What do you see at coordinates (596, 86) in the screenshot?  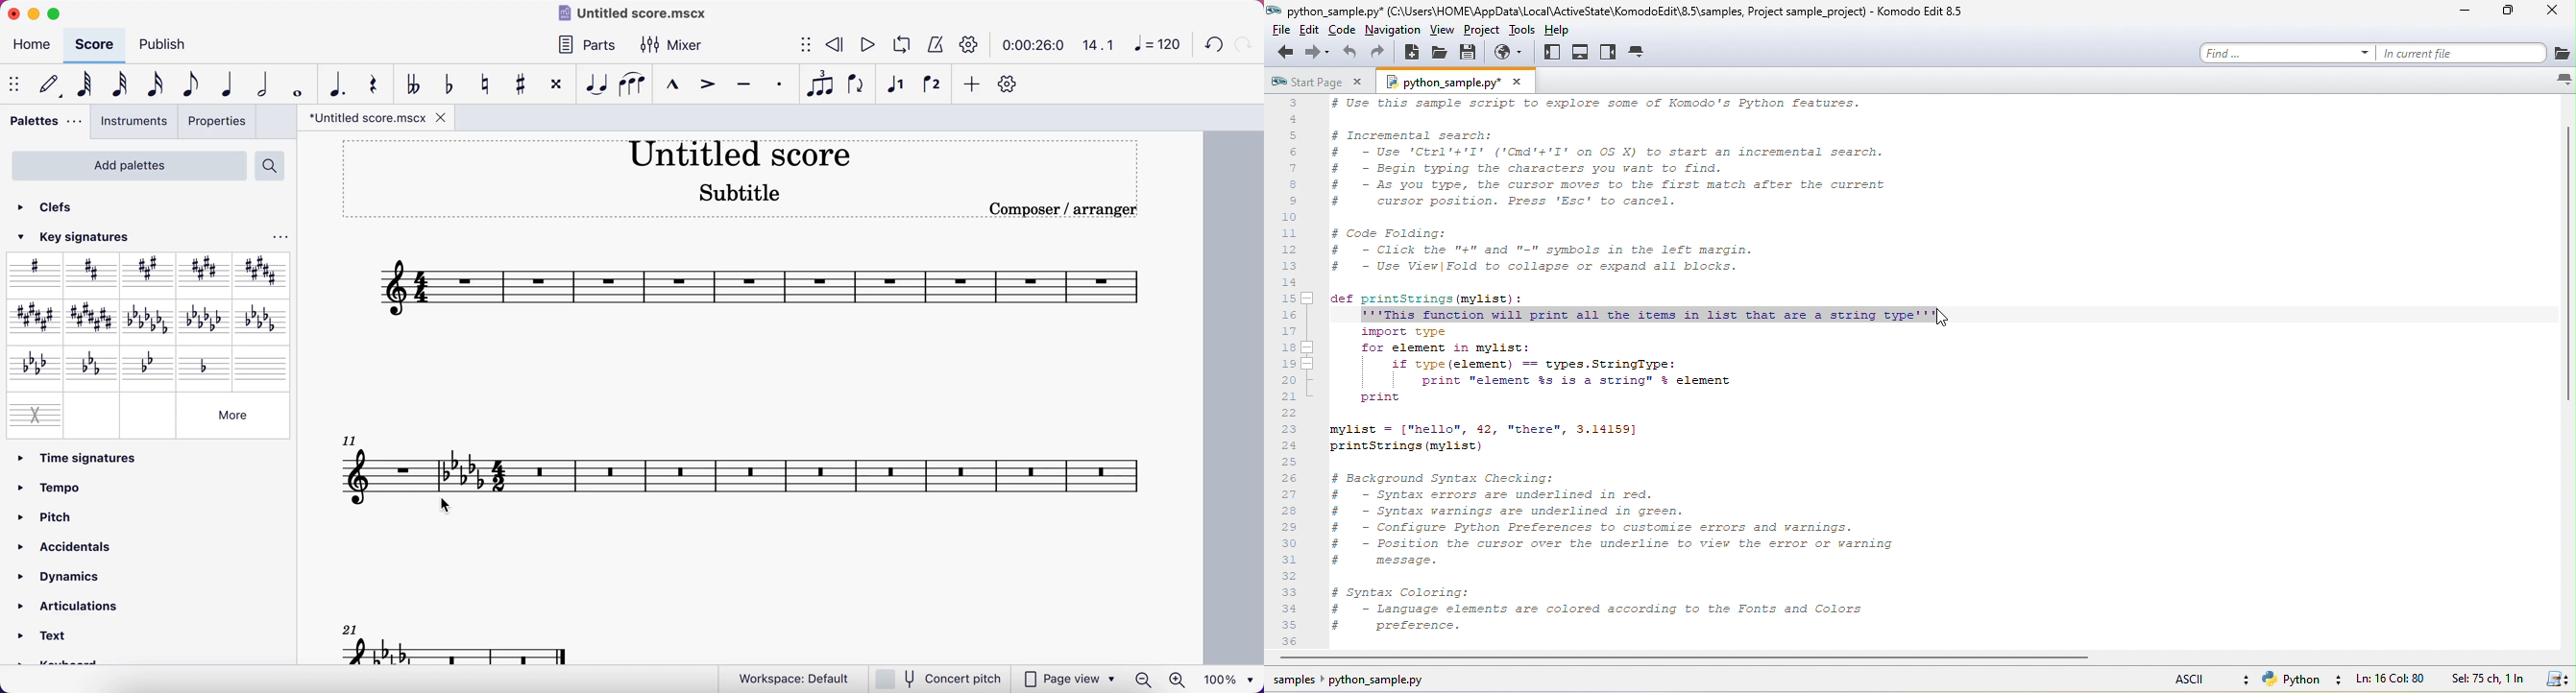 I see `tie` at bounding box center [596, 86].